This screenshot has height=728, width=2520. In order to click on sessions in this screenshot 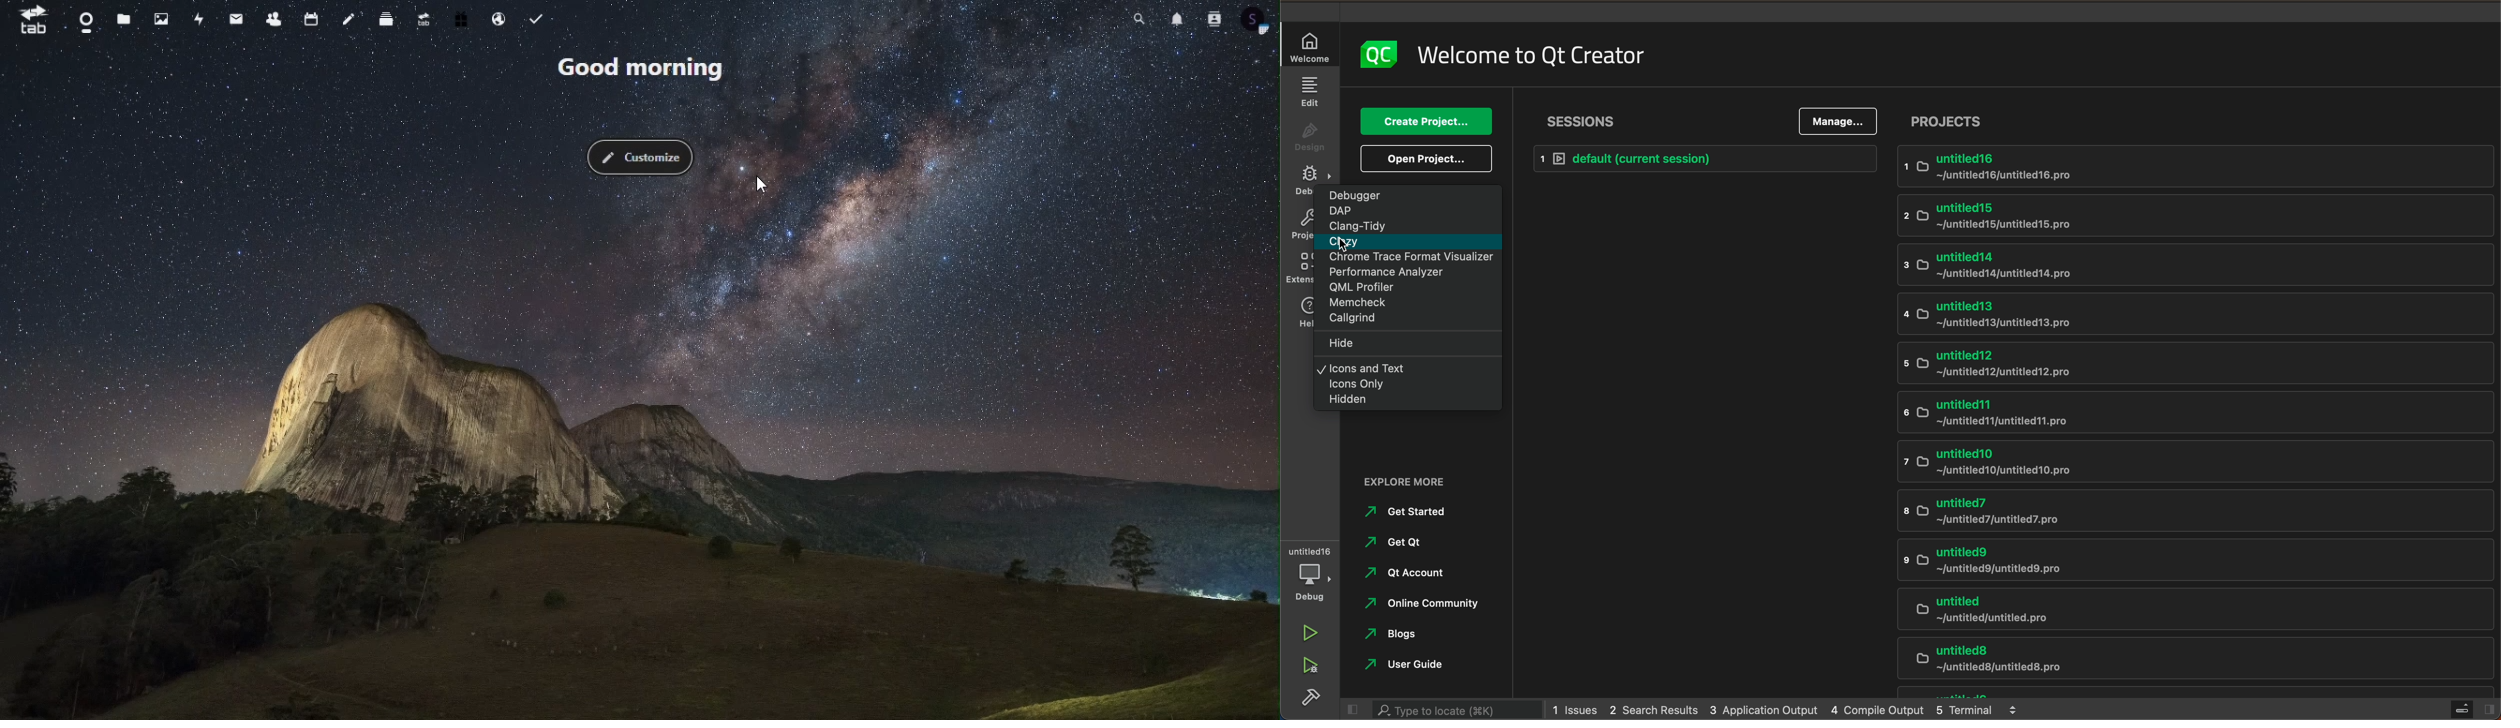, I will do `click(1583, 119)`.